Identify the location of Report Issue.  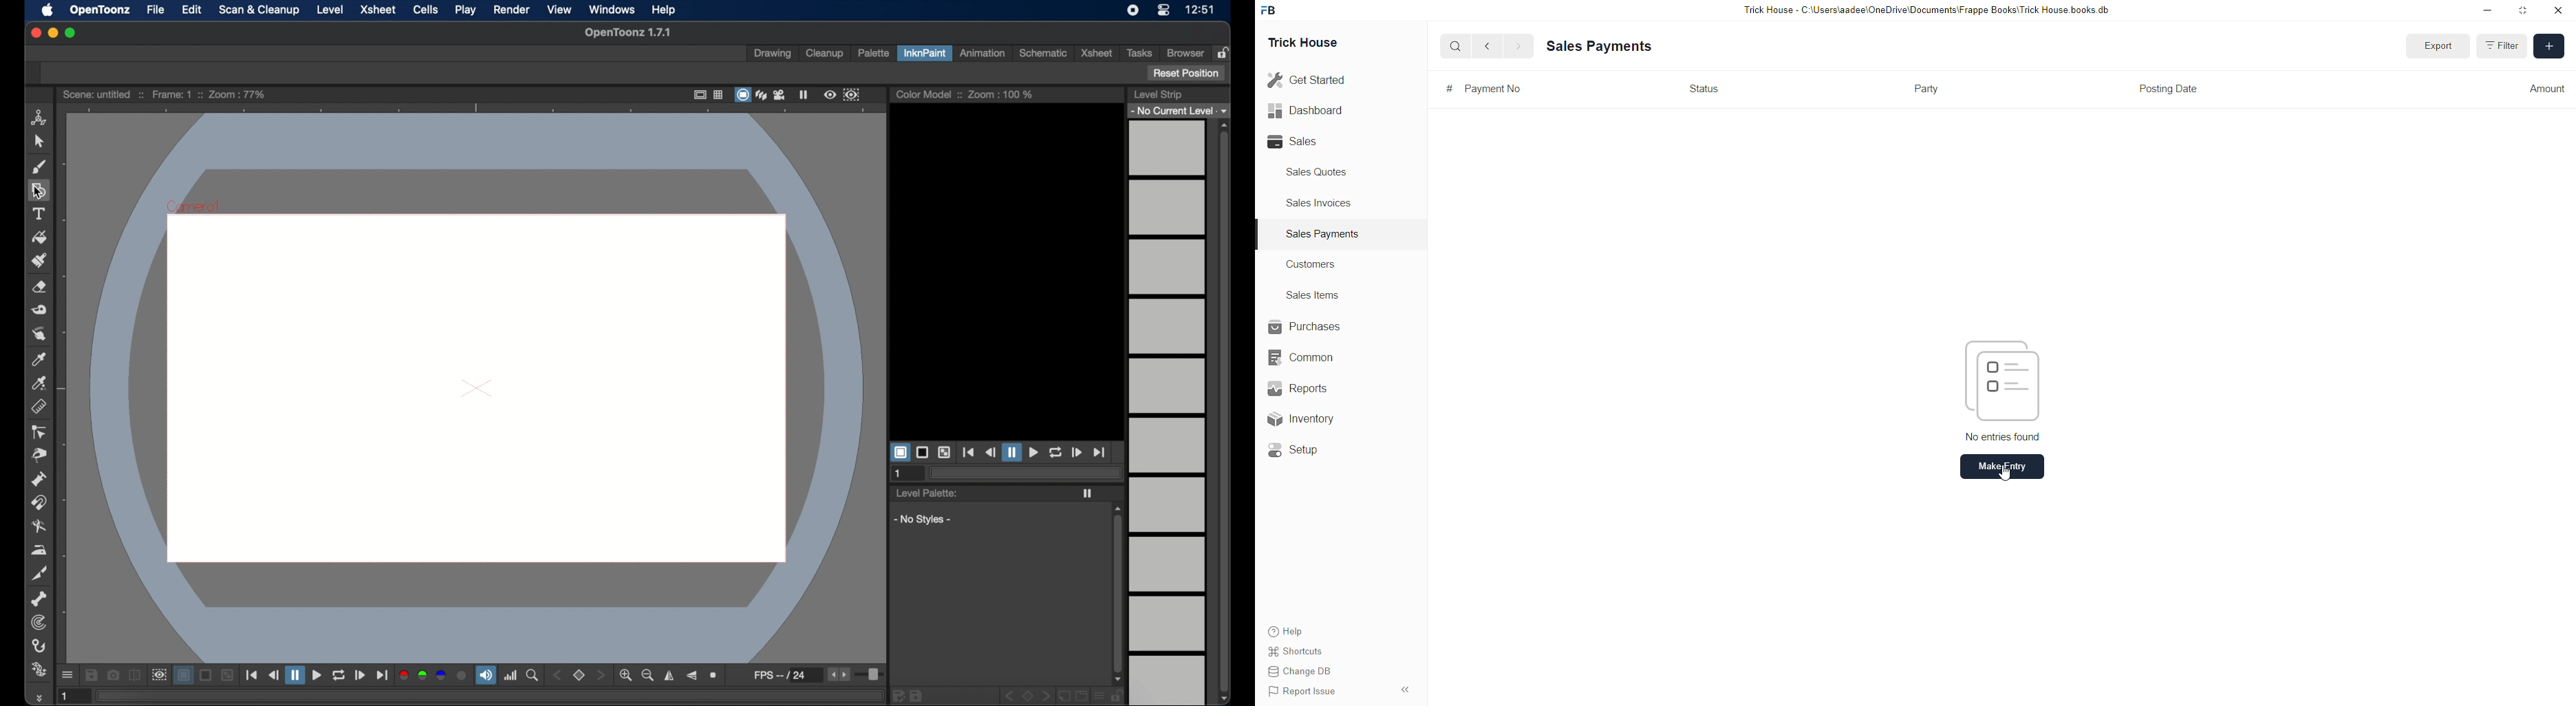
(1305, 692).